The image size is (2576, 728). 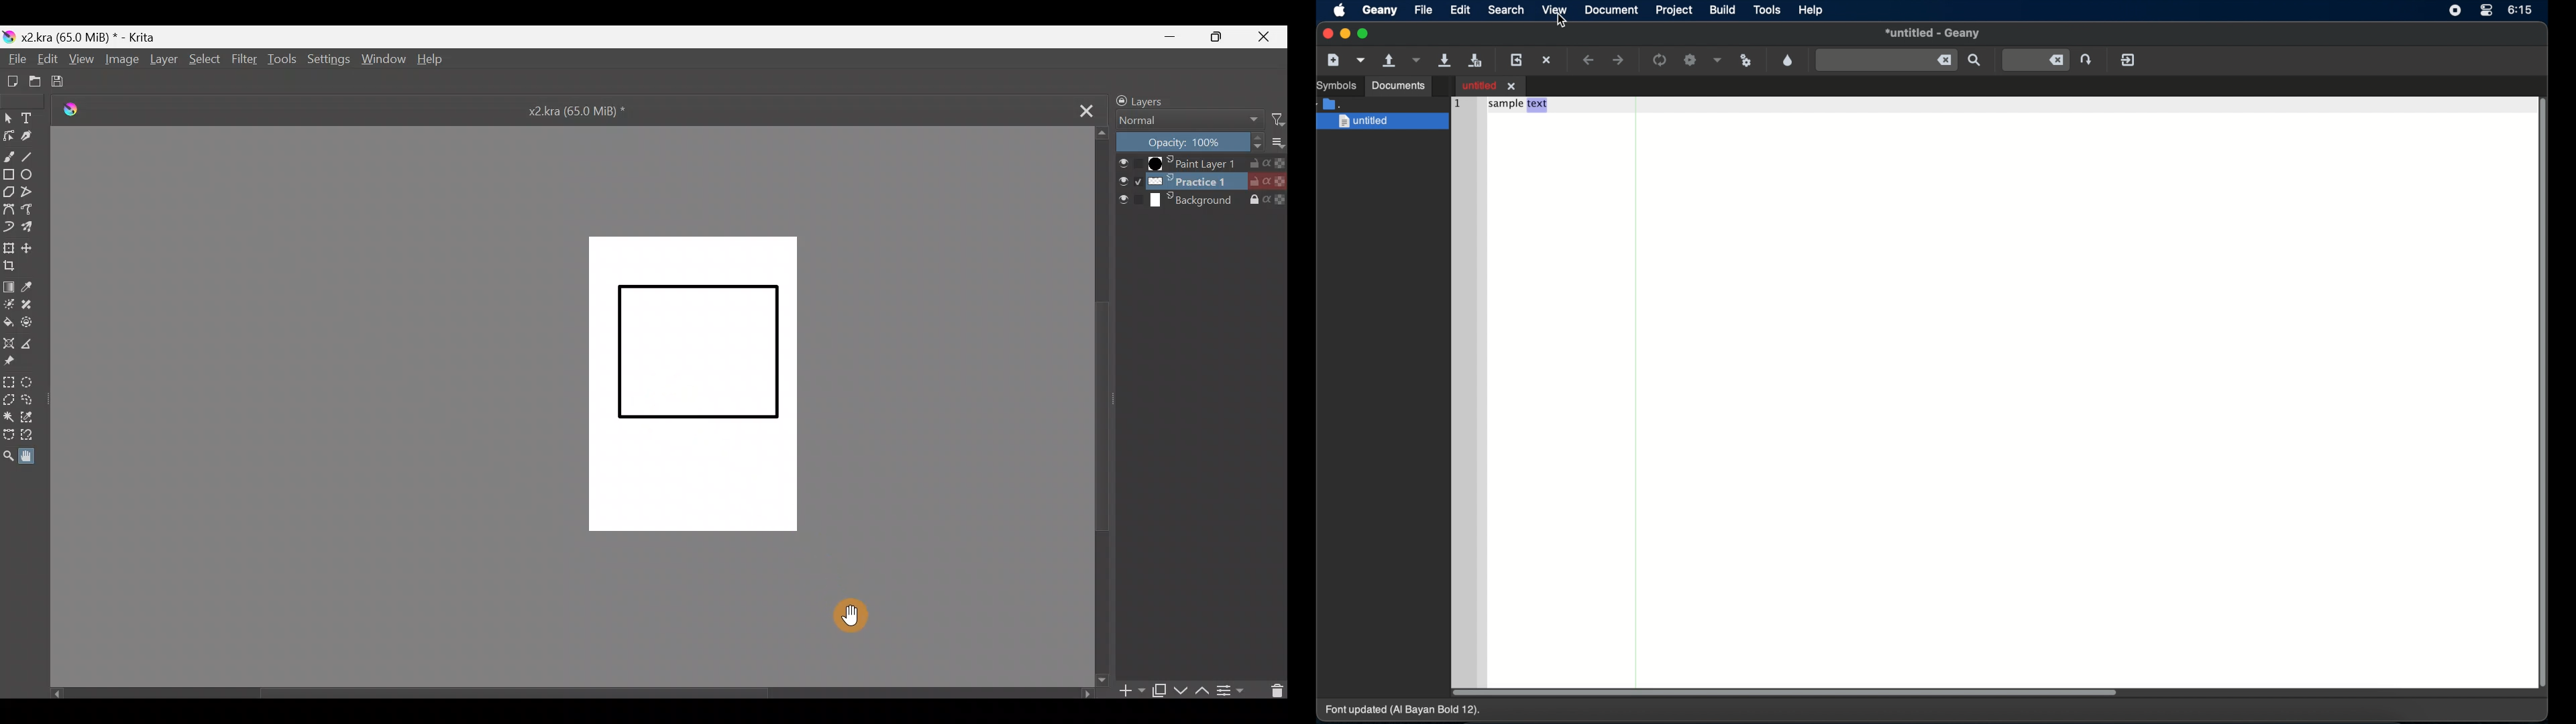 What do you see at coordinates (44, 58) in the screenshot?
I see `Edit` at bounding box center [44, 58].